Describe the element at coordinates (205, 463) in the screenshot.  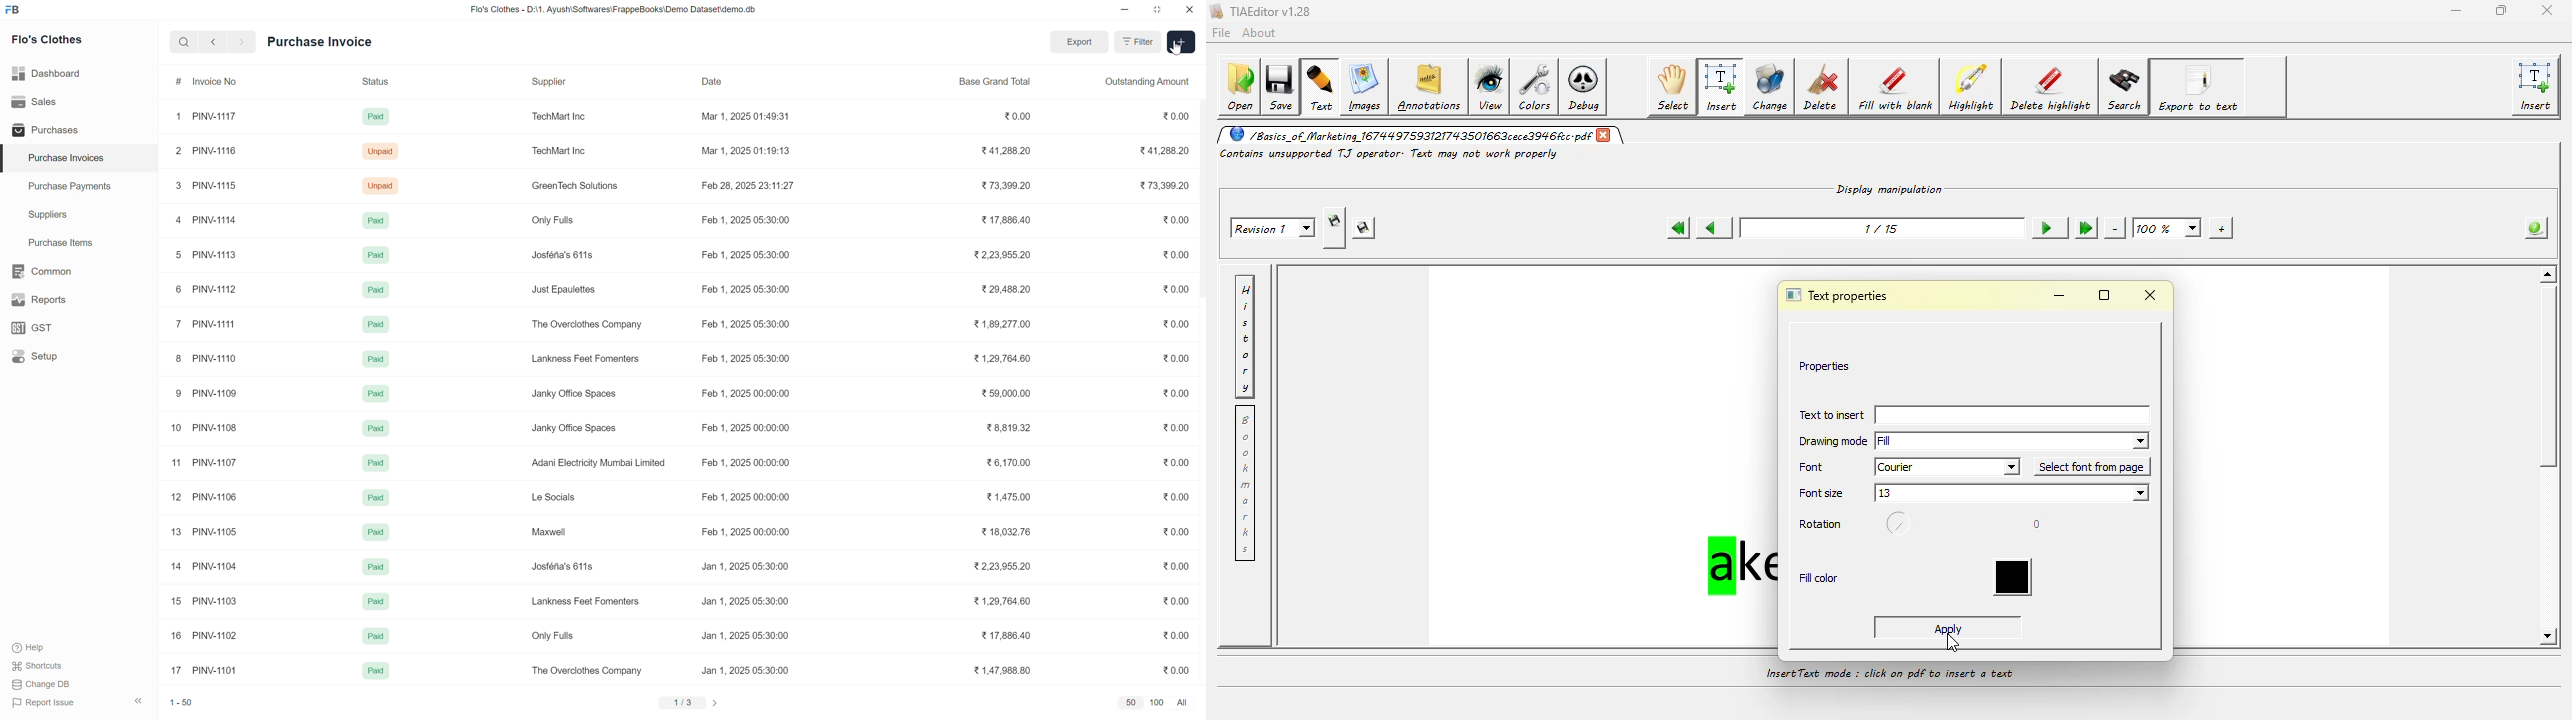
I see `11 PINV-1107` at that location.